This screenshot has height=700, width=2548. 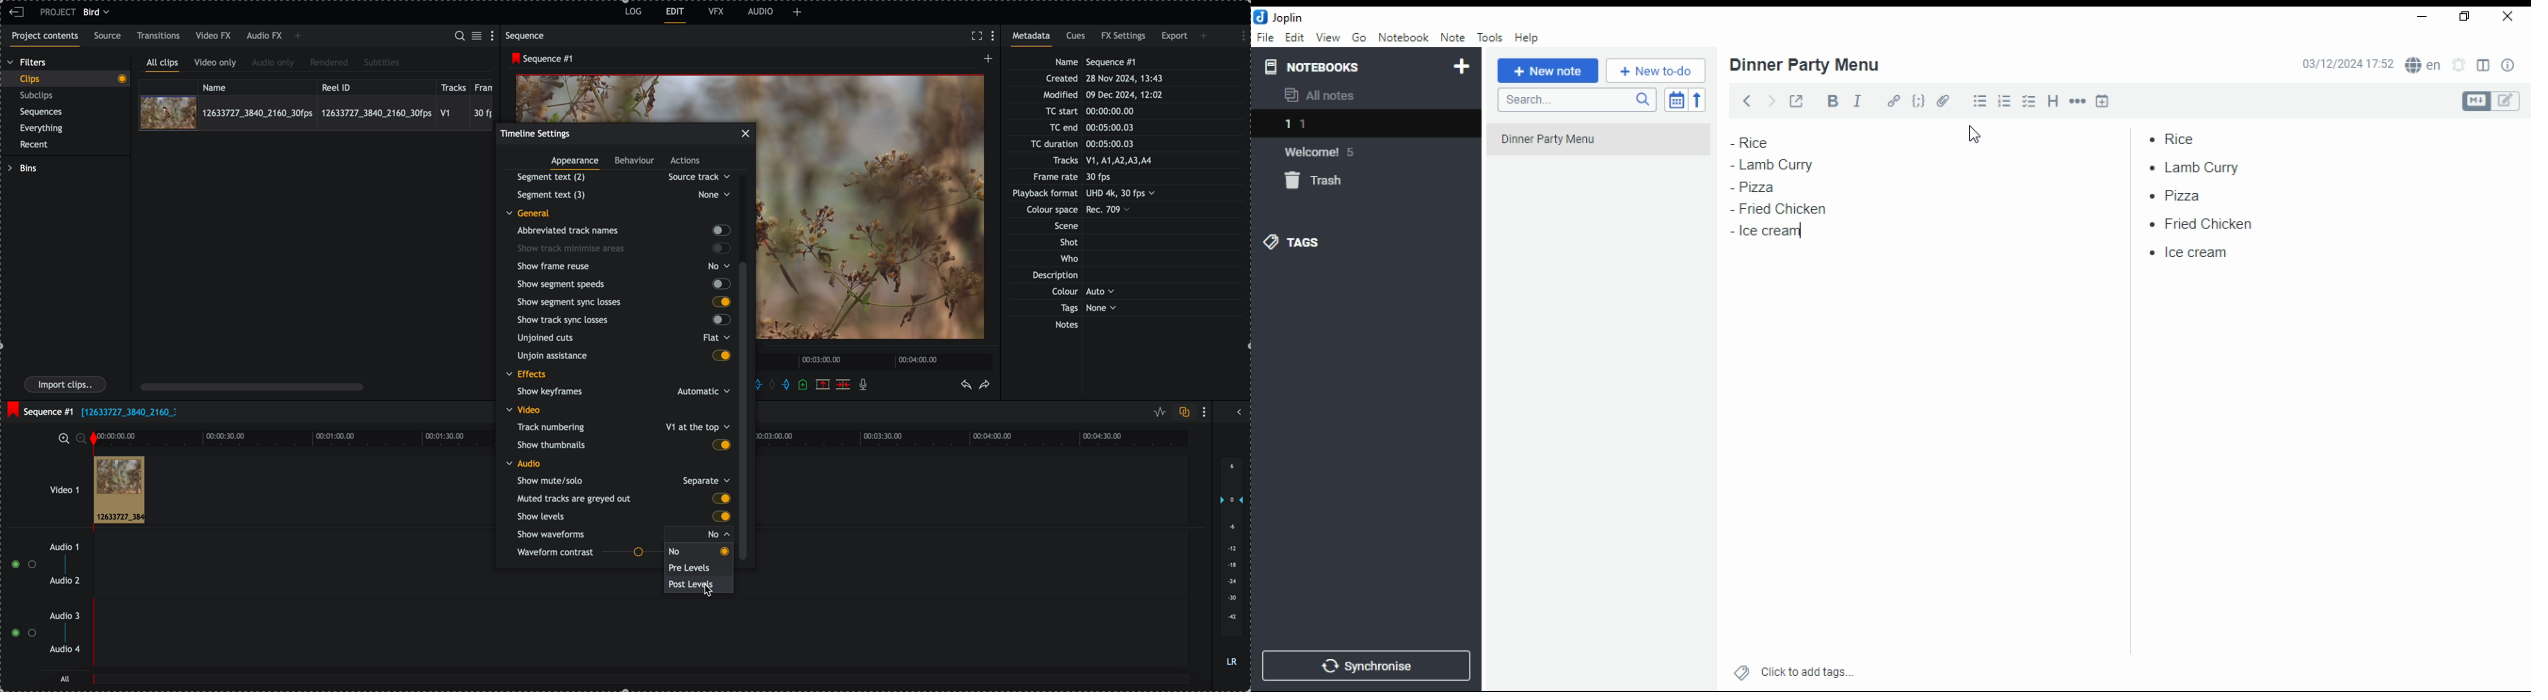 What do you see at coordinates (635, 162) in the screenshot?
I see `behaviour` at bounding box center [635, 162].